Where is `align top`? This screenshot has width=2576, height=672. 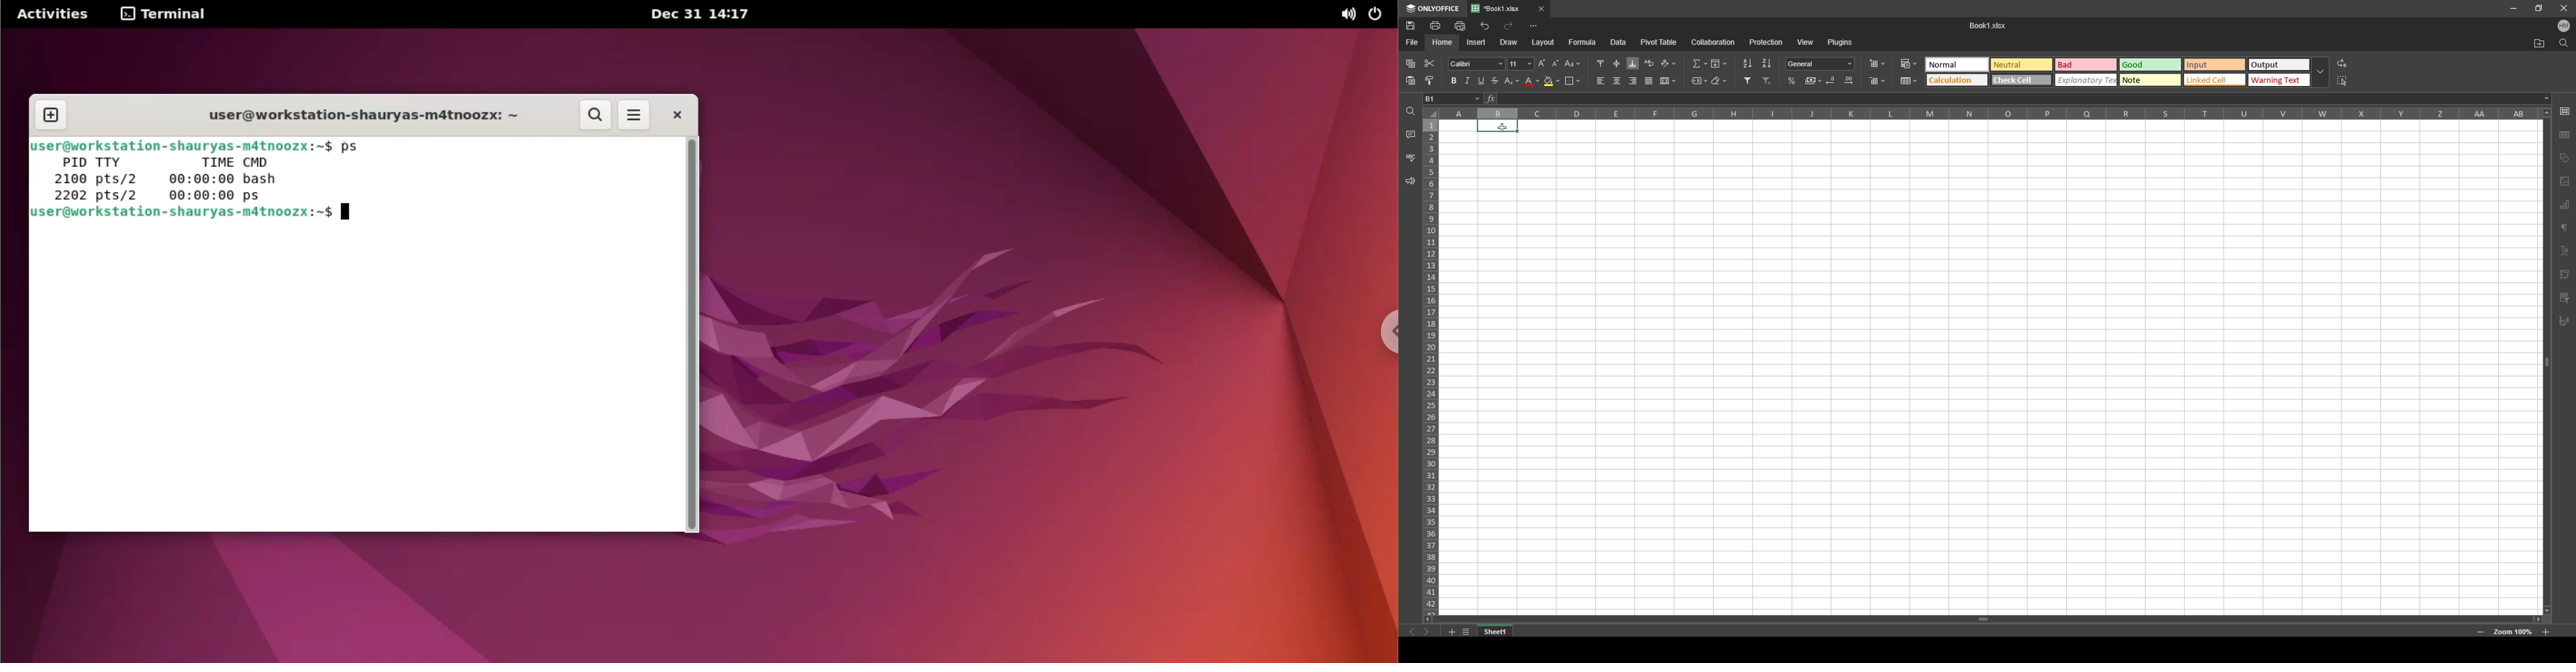 align top is located at coordinates (1600, 63).